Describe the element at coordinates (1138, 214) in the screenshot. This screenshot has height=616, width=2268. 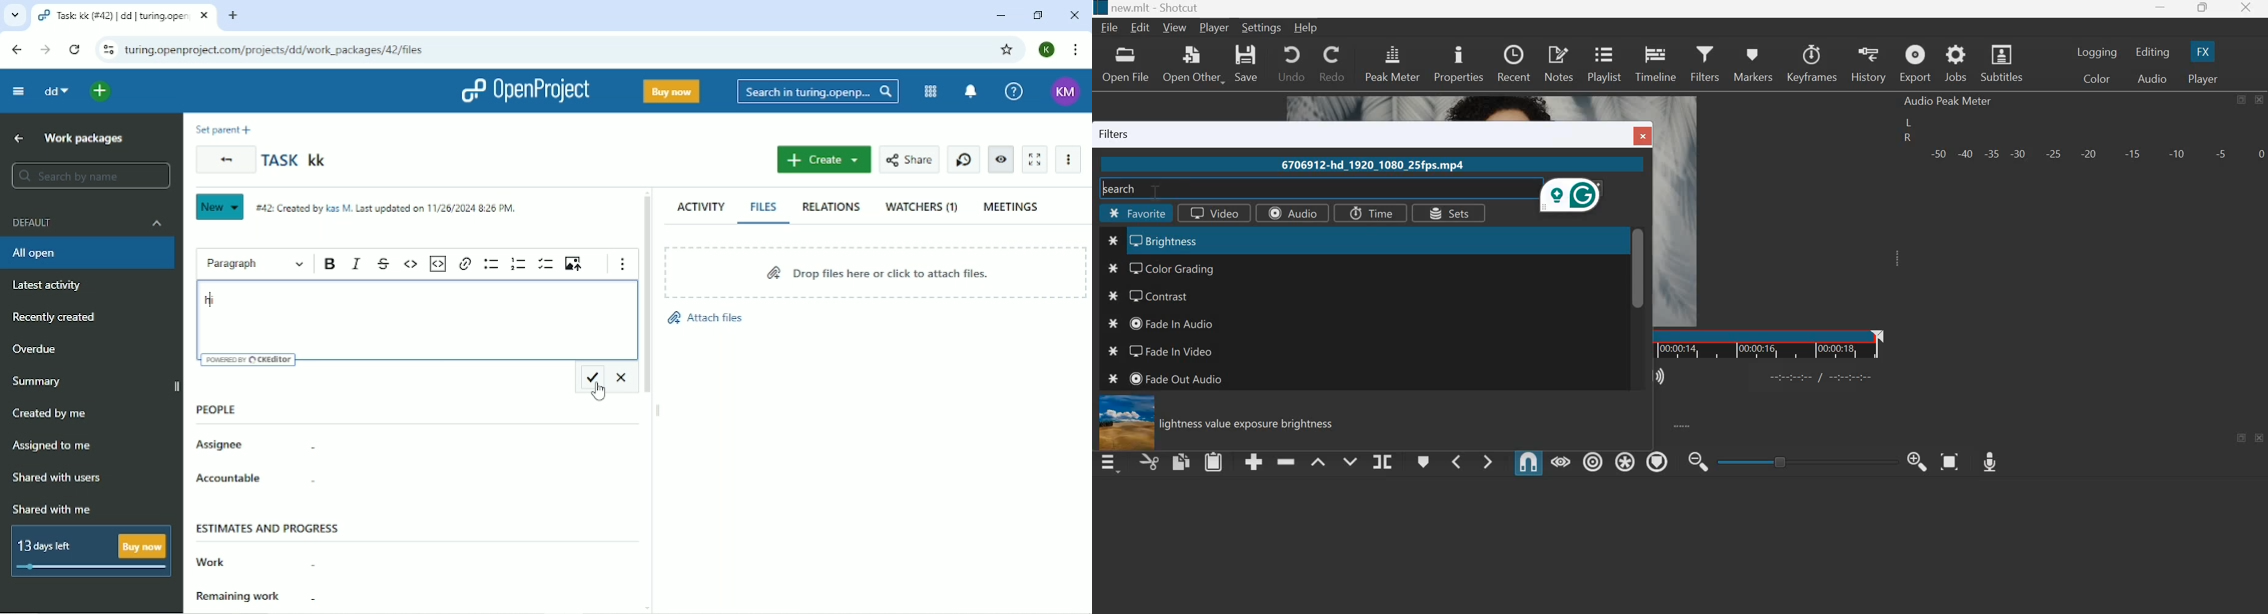
I see `Favorite` at that location.